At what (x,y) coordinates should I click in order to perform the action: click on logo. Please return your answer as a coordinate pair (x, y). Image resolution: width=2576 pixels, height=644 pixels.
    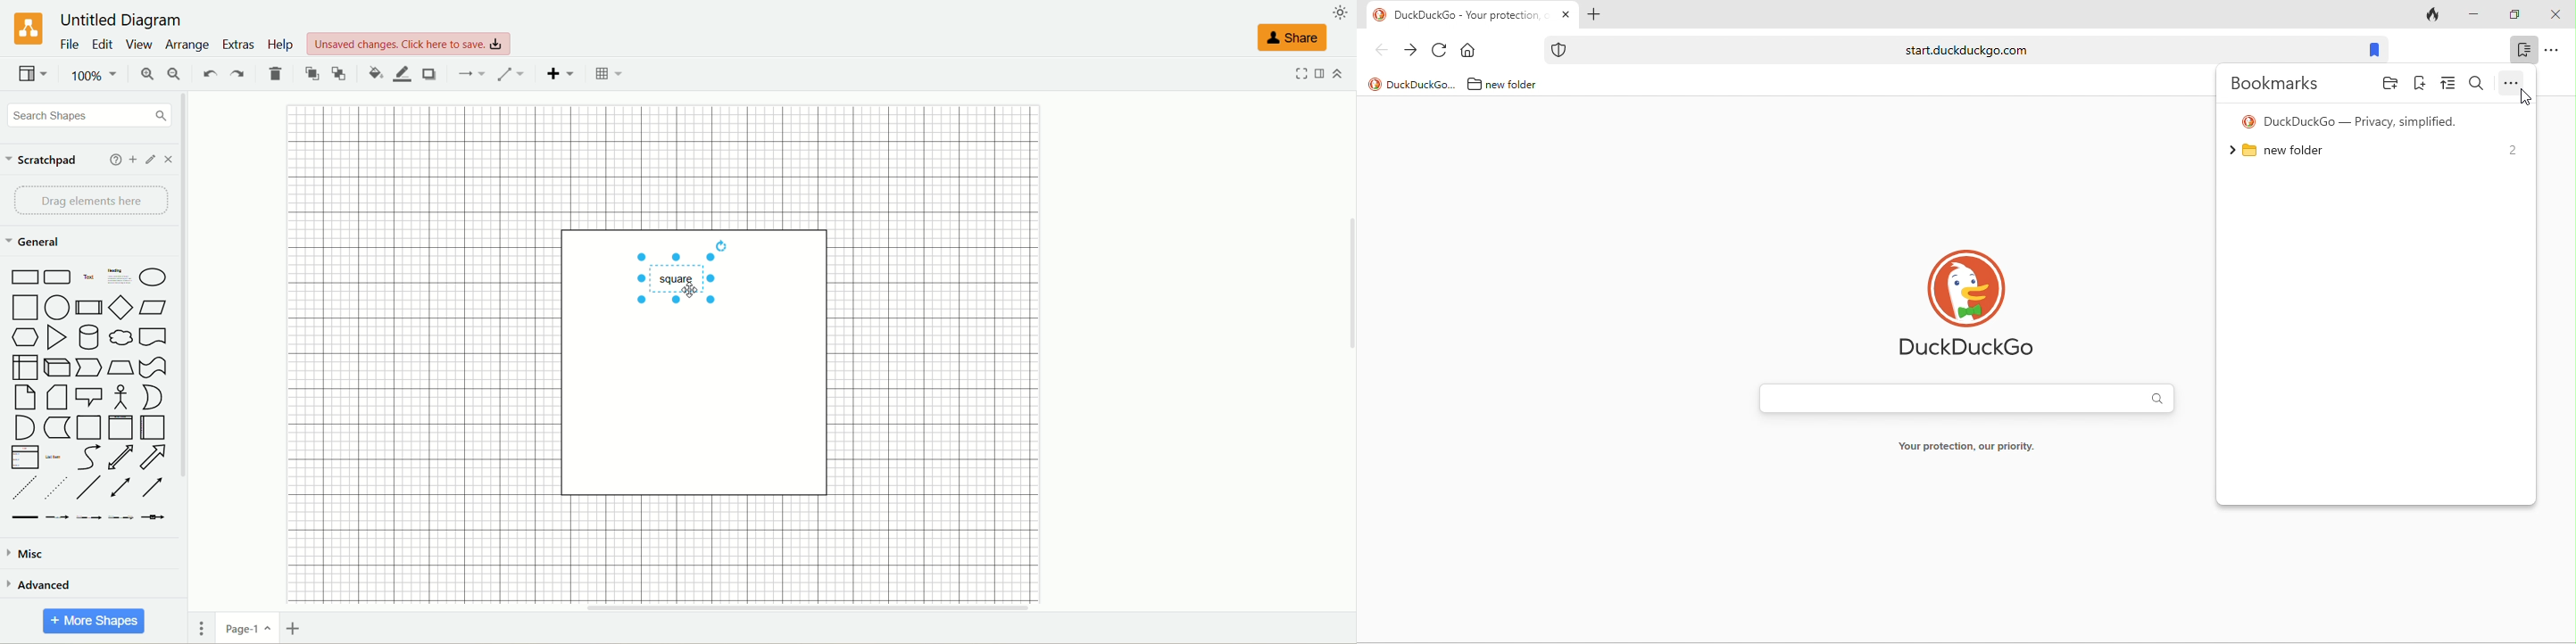
    Looking at the image, I should click on (27, 30).